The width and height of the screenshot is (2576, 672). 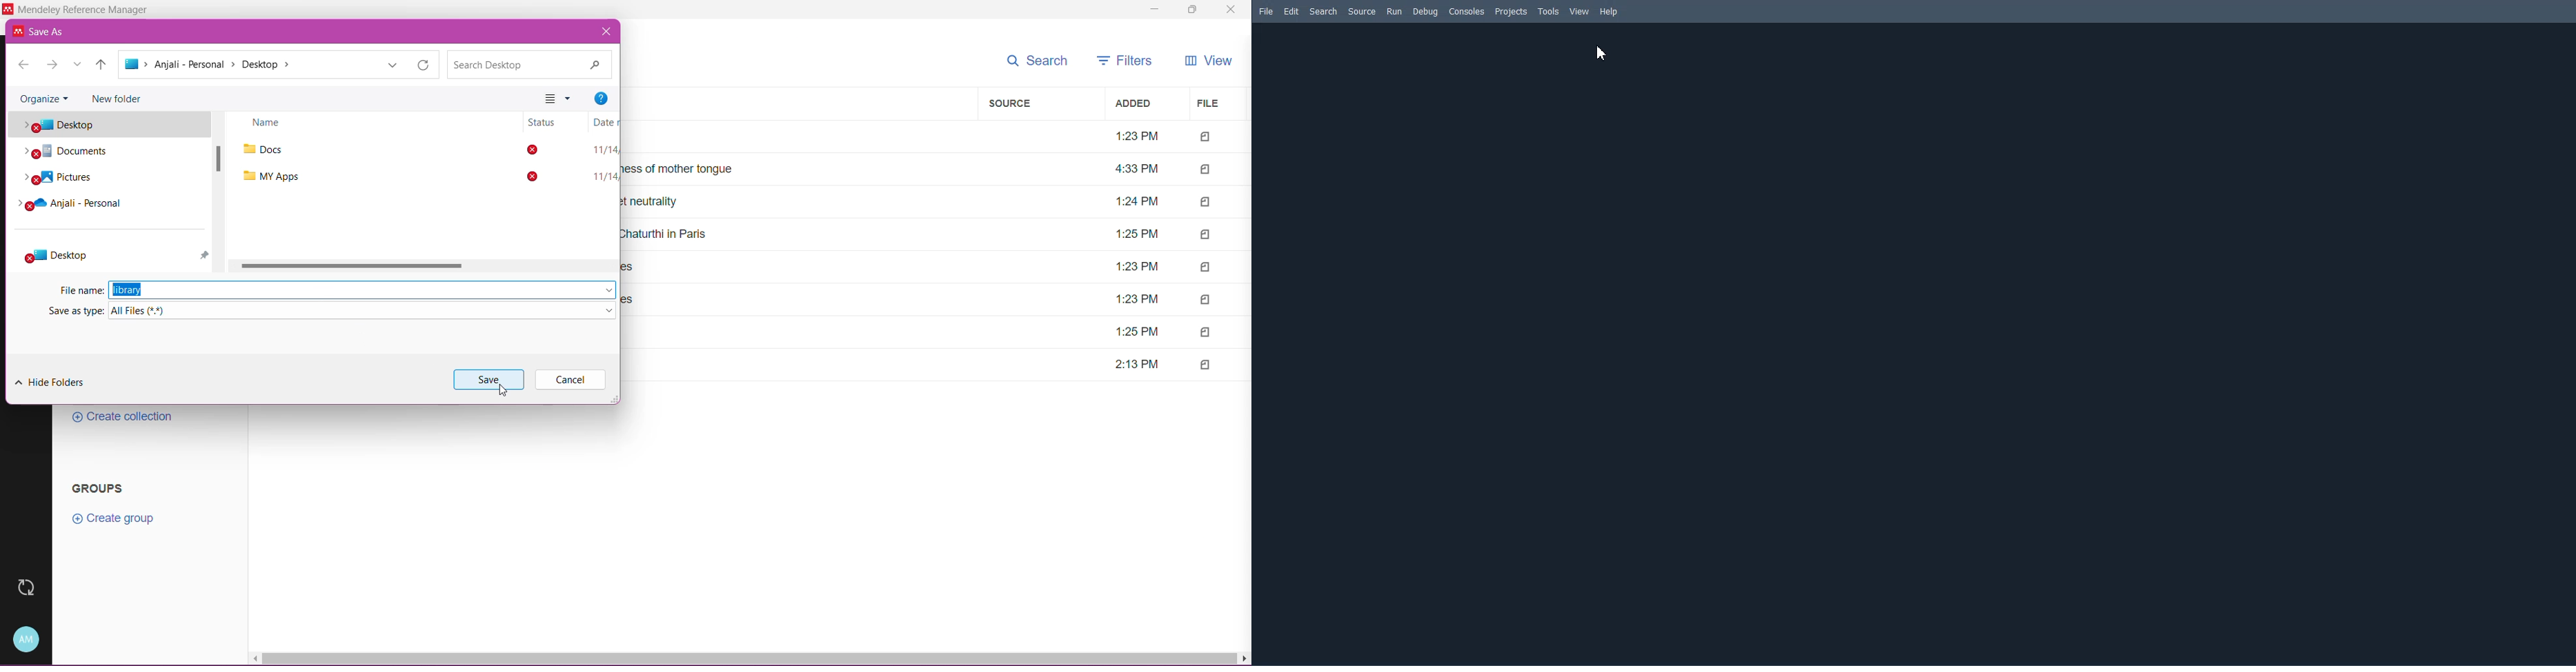 I want to click on Organize, so click(x=45, y=98).